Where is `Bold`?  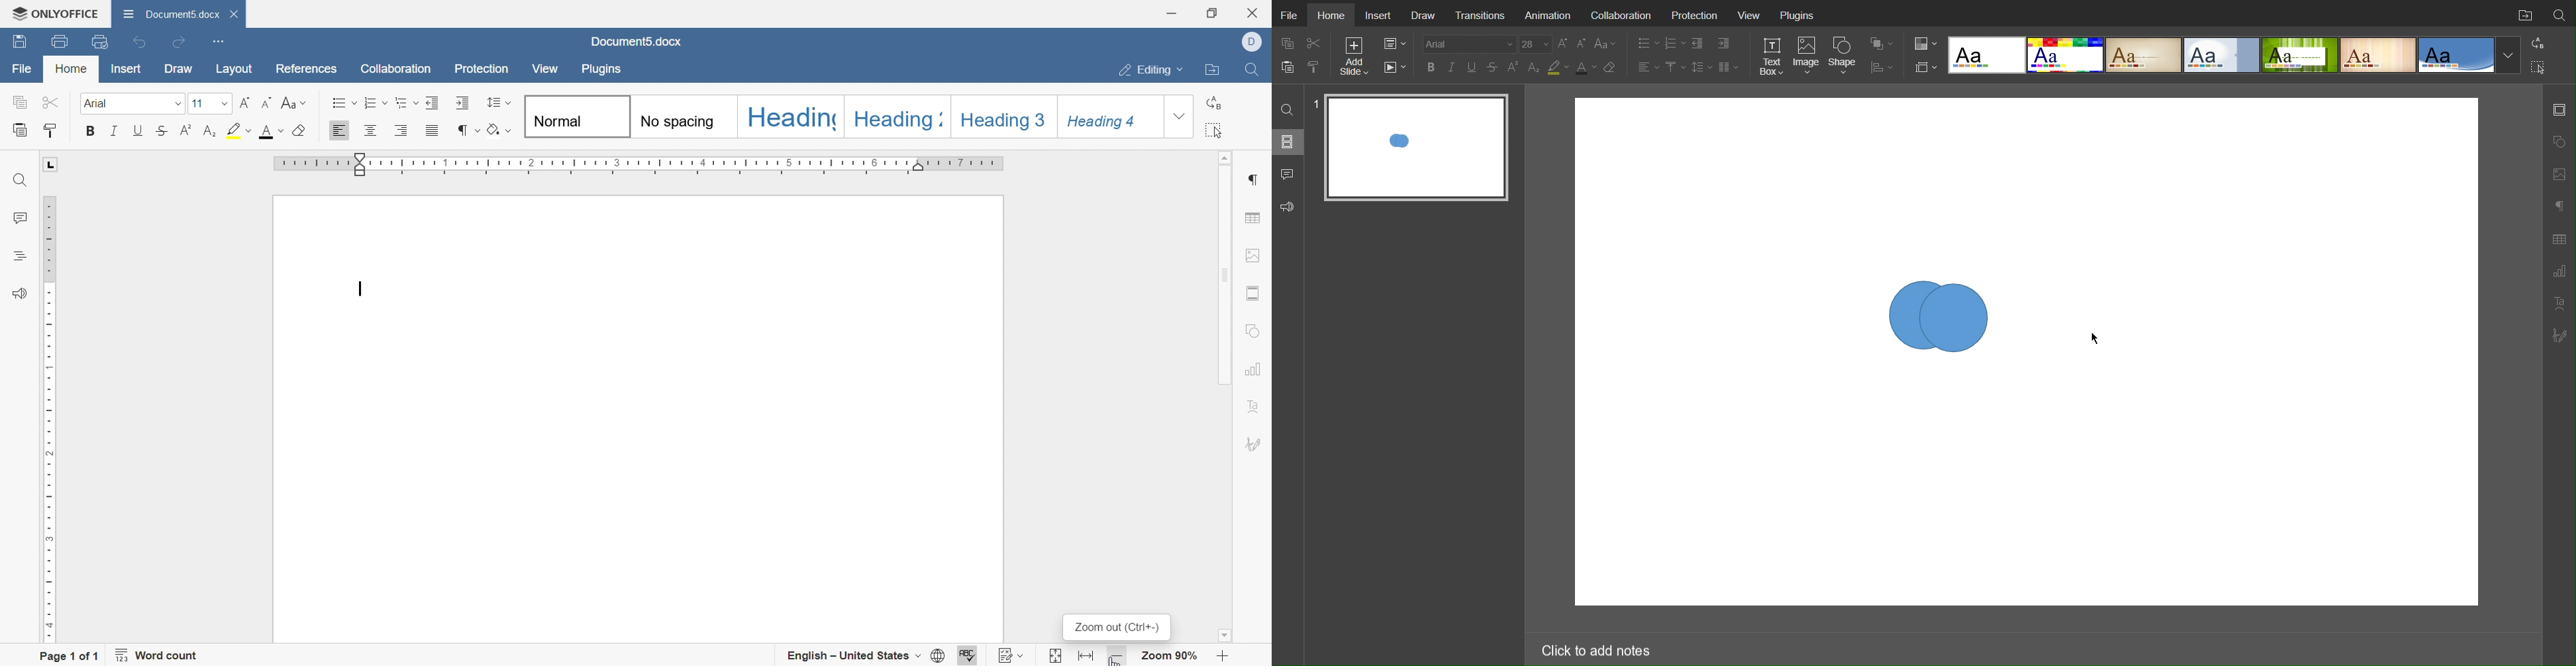 Bold is located at coordinates (1431, 67).